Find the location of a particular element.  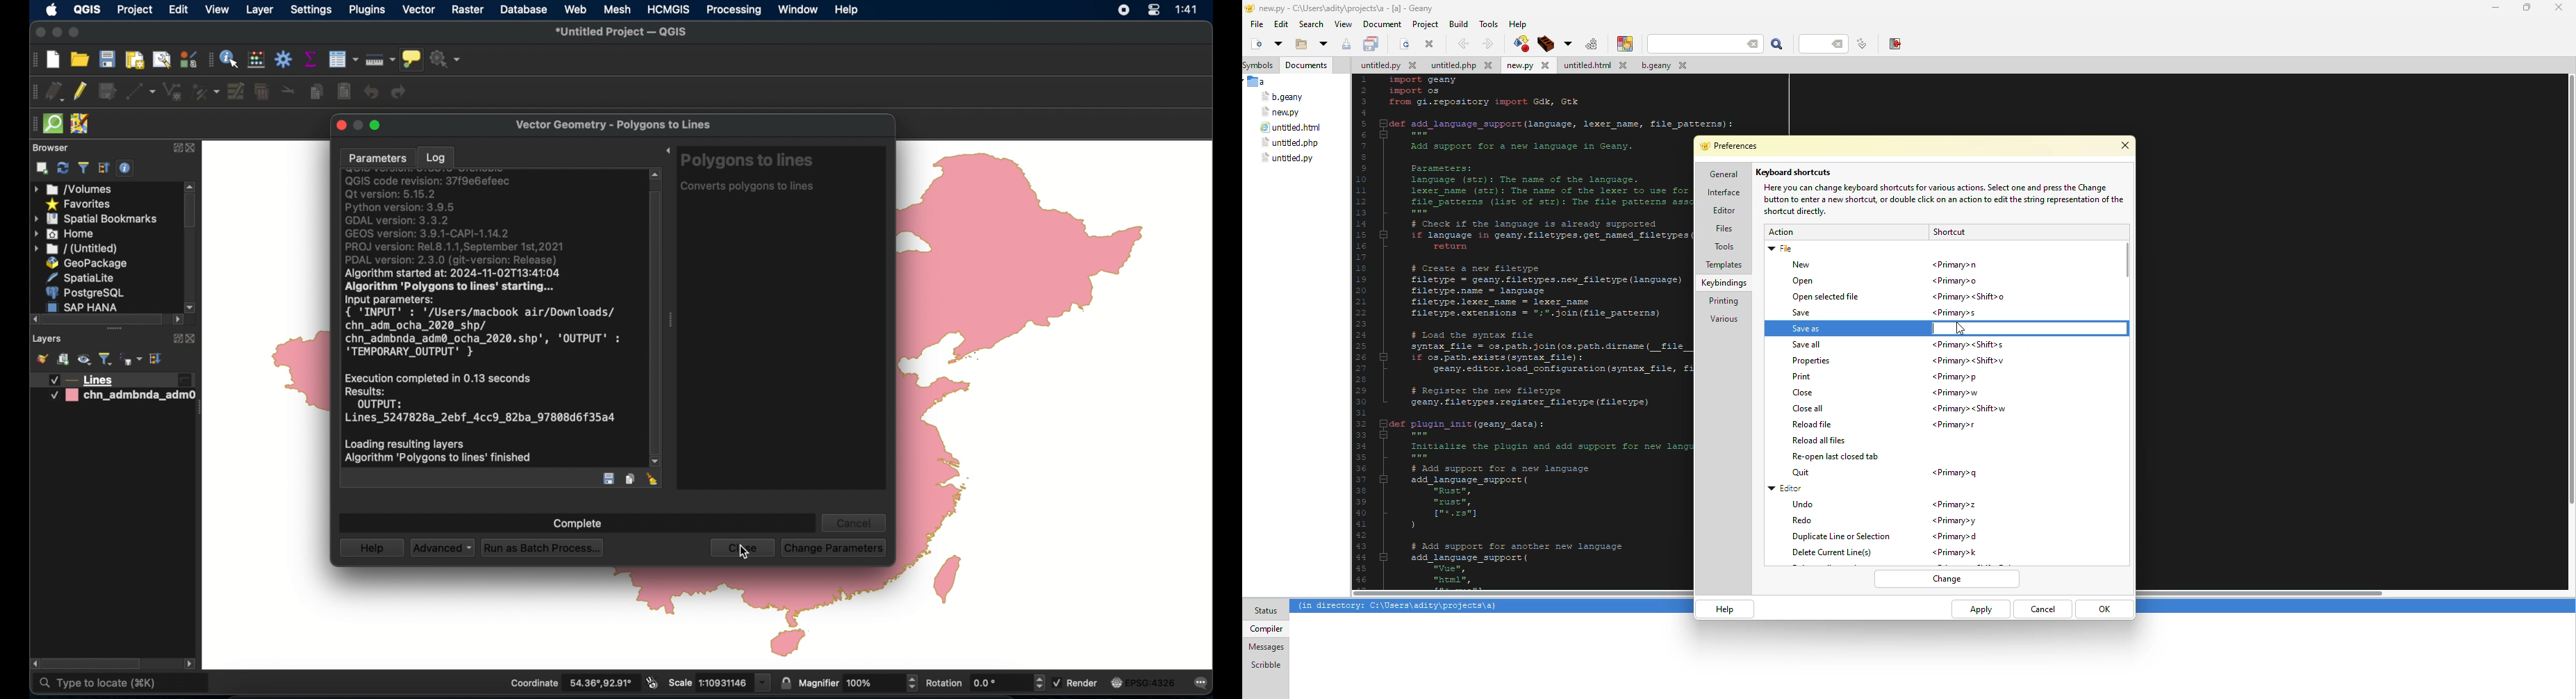

apply is located at coordinates (1979, 610).